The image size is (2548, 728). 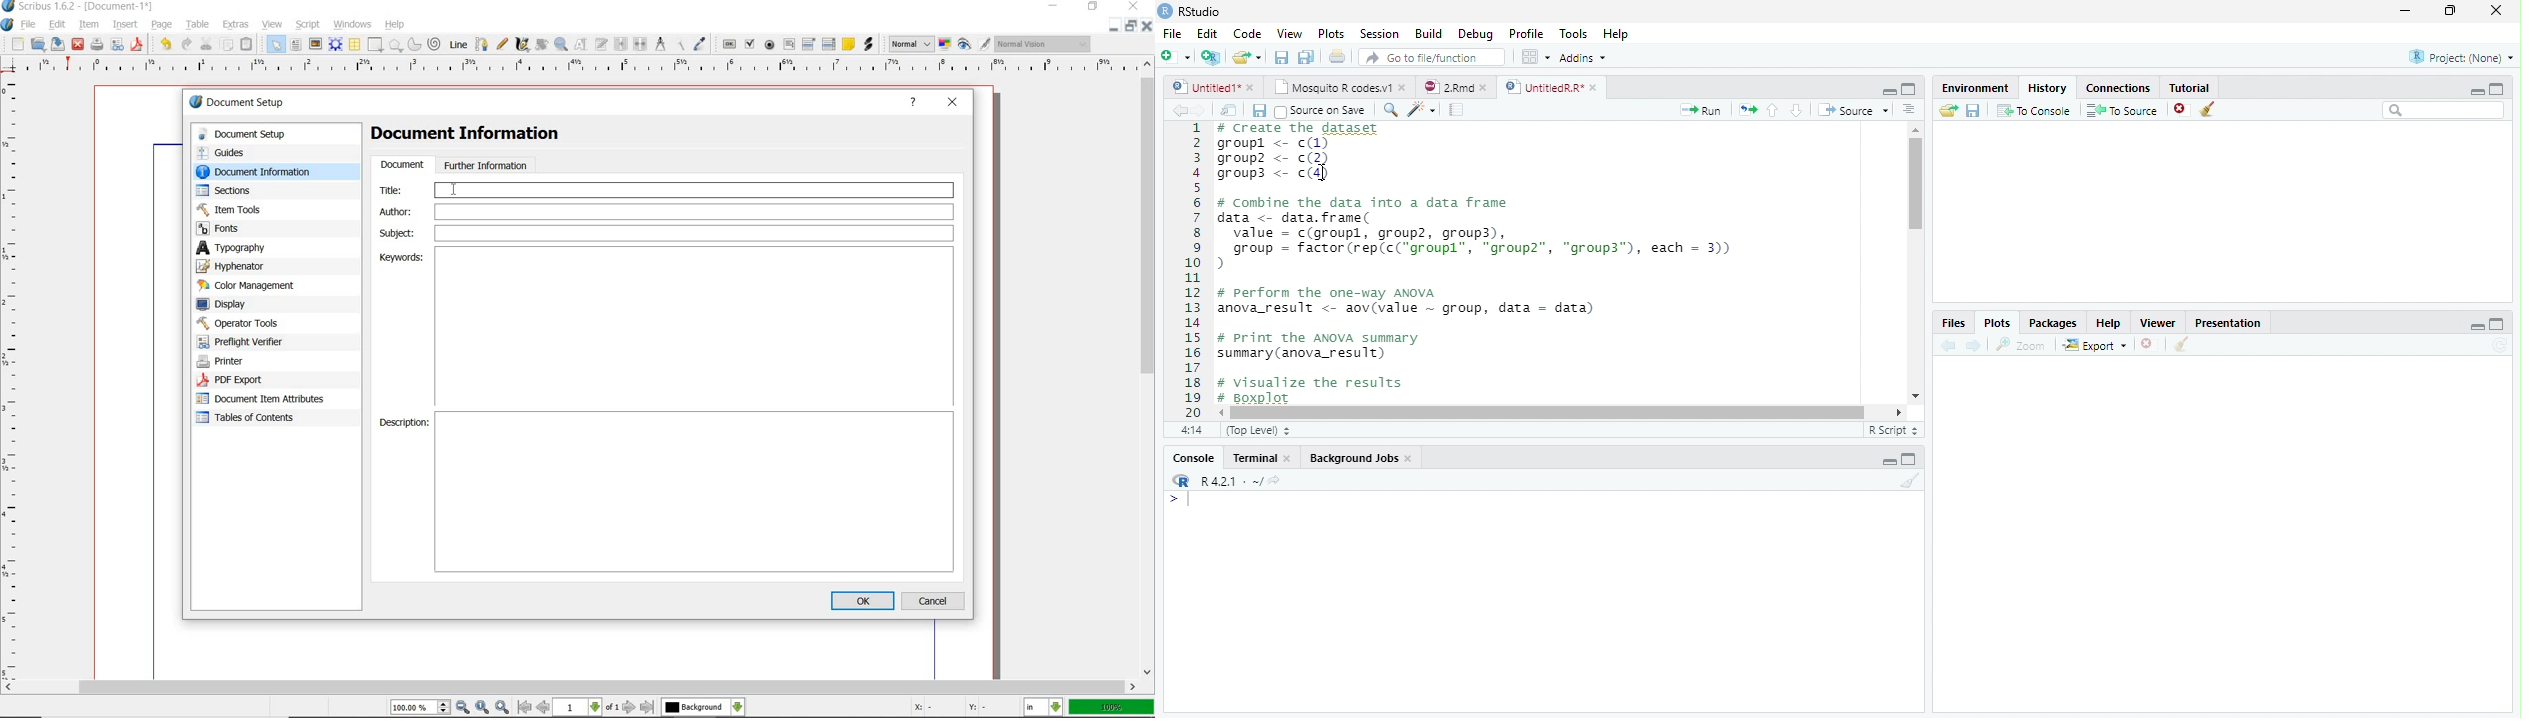 What do you see at coordinates (1324, 111) in the screenshot?
I see `Source on save` at bounding box center [1324, 111].